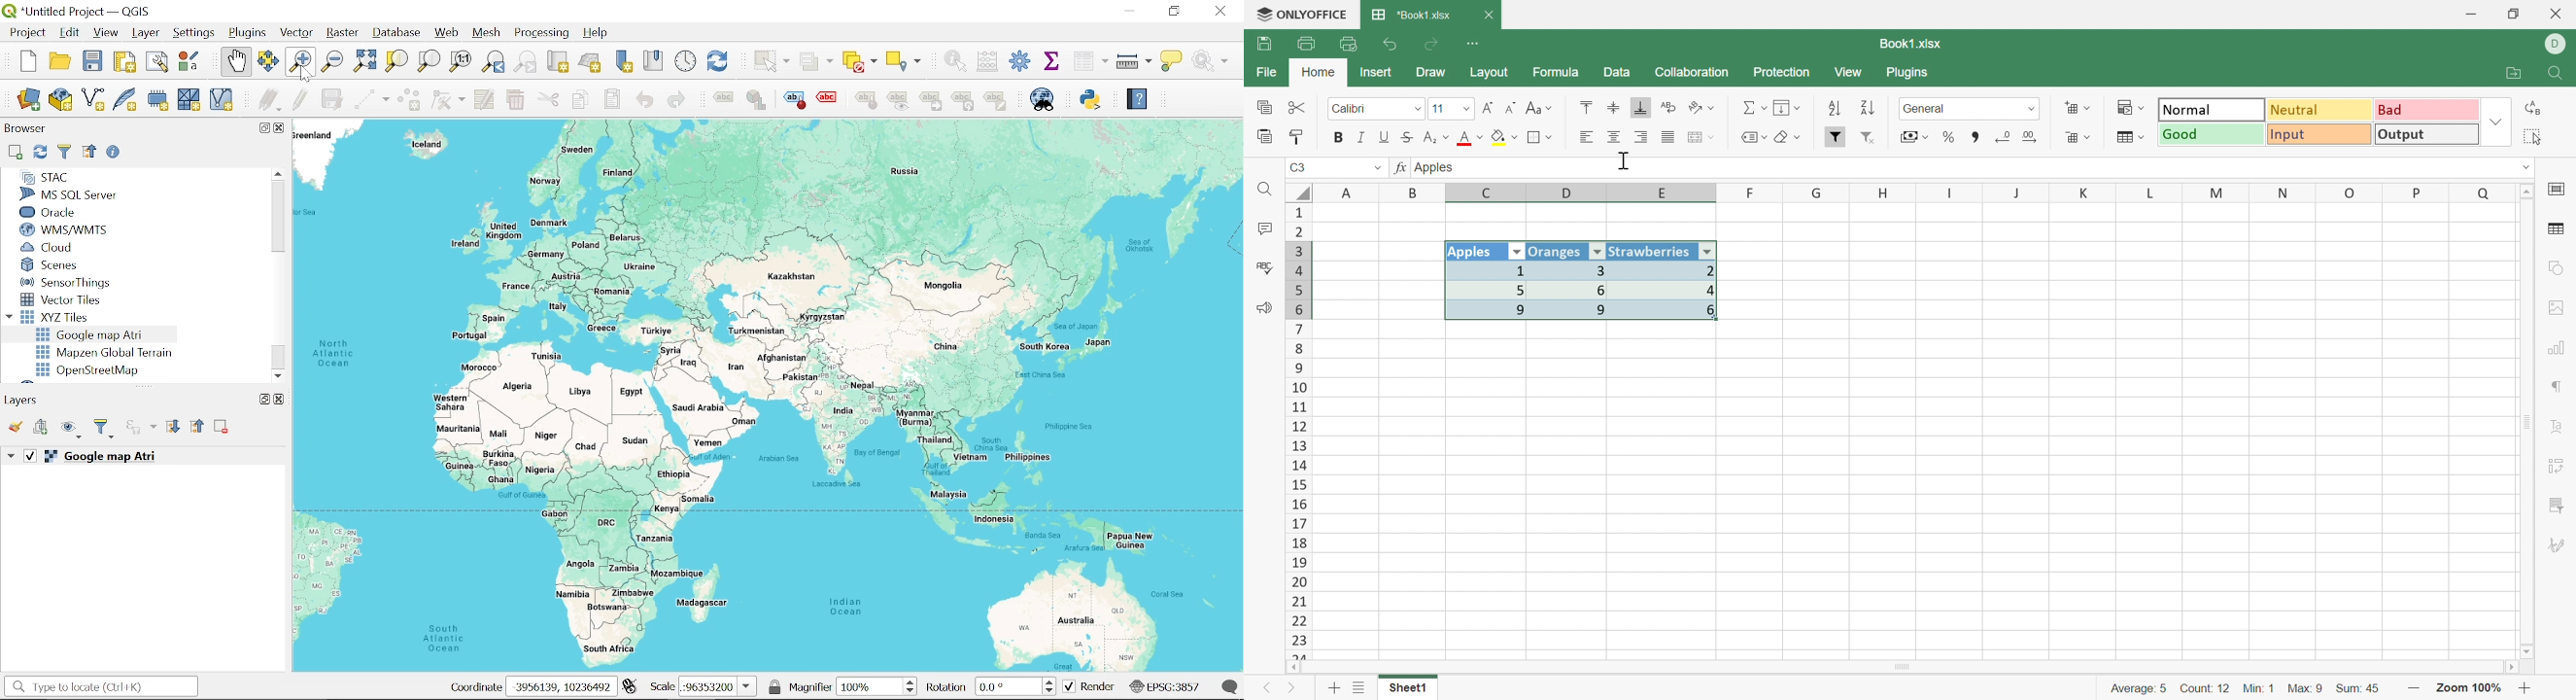 The width and height of the screenshot is (2576, 700). What do you see at coordinates (514, 101) in the screenshot?
I see `Delete selected` at bounding box center [514, 101].